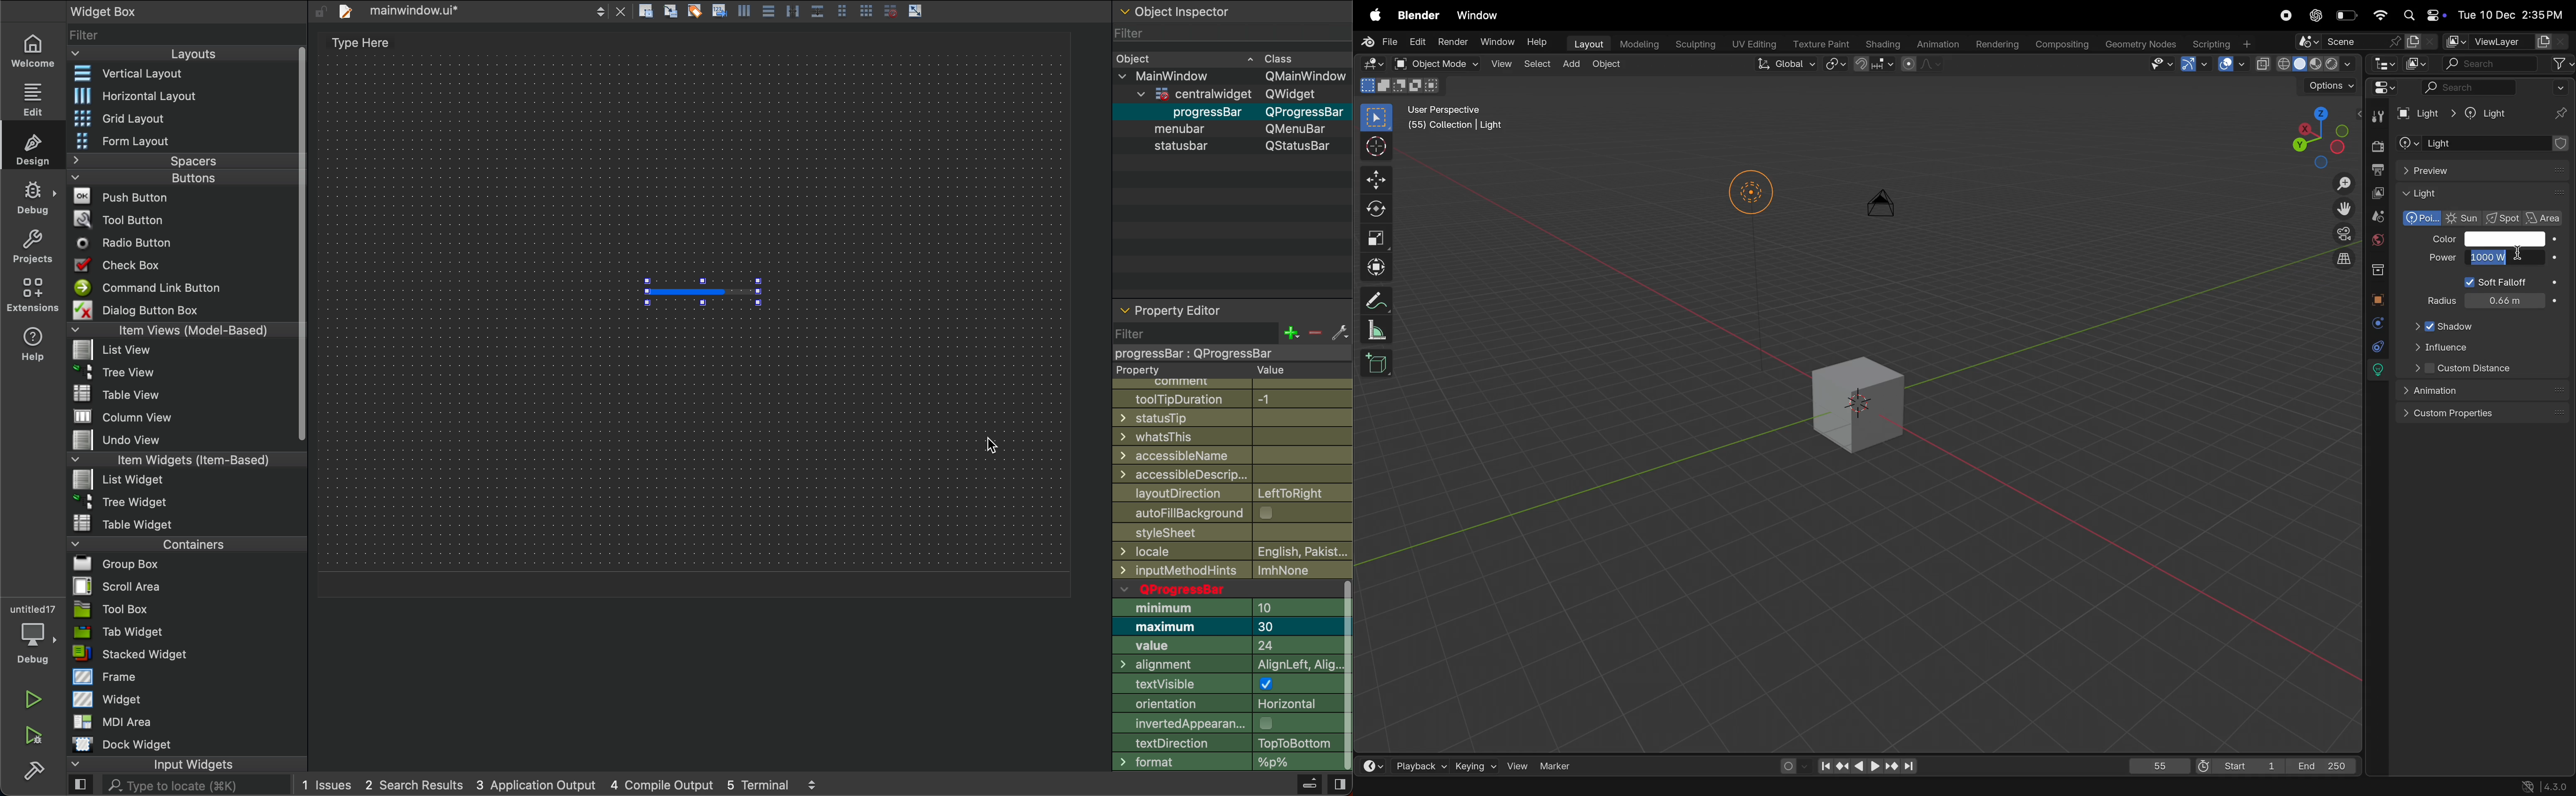 The width and height of the screenshot is (2576, 812). What do you see at coordinates (1379, 299) in the screenshot?
I see `annotate` at bounding box center [1379, 299].